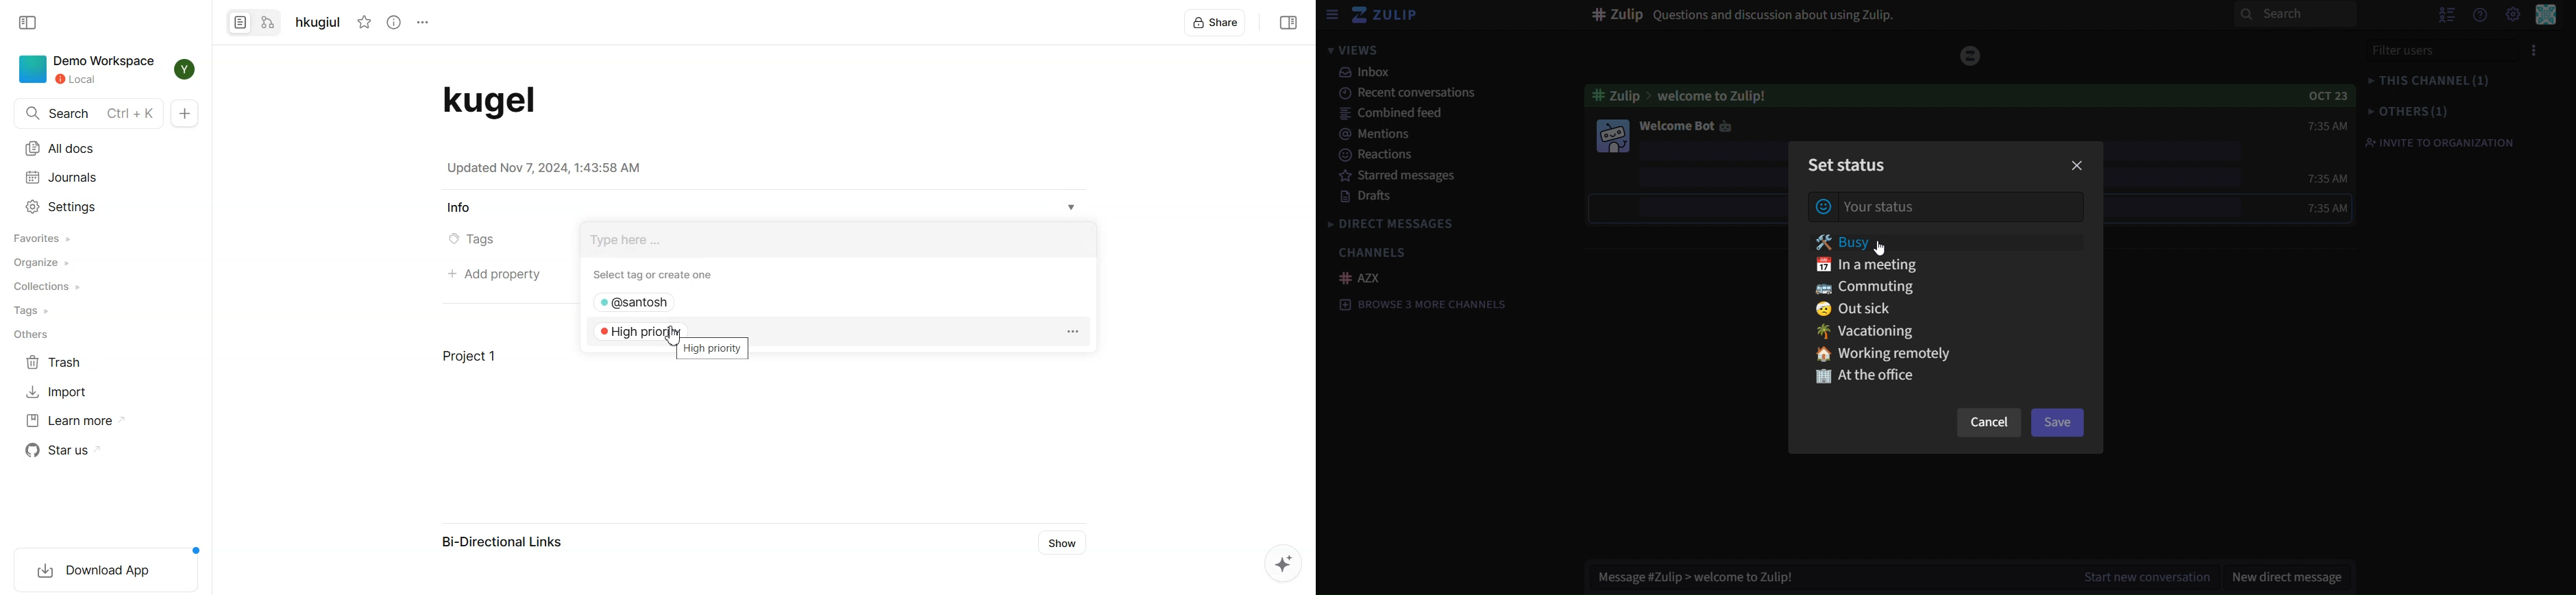 Image resolution: width=2576 pixels, height=616 pixels. Describe the element at coordinates (2327, 176) in the screenshot. I see `7:35am` at that location.